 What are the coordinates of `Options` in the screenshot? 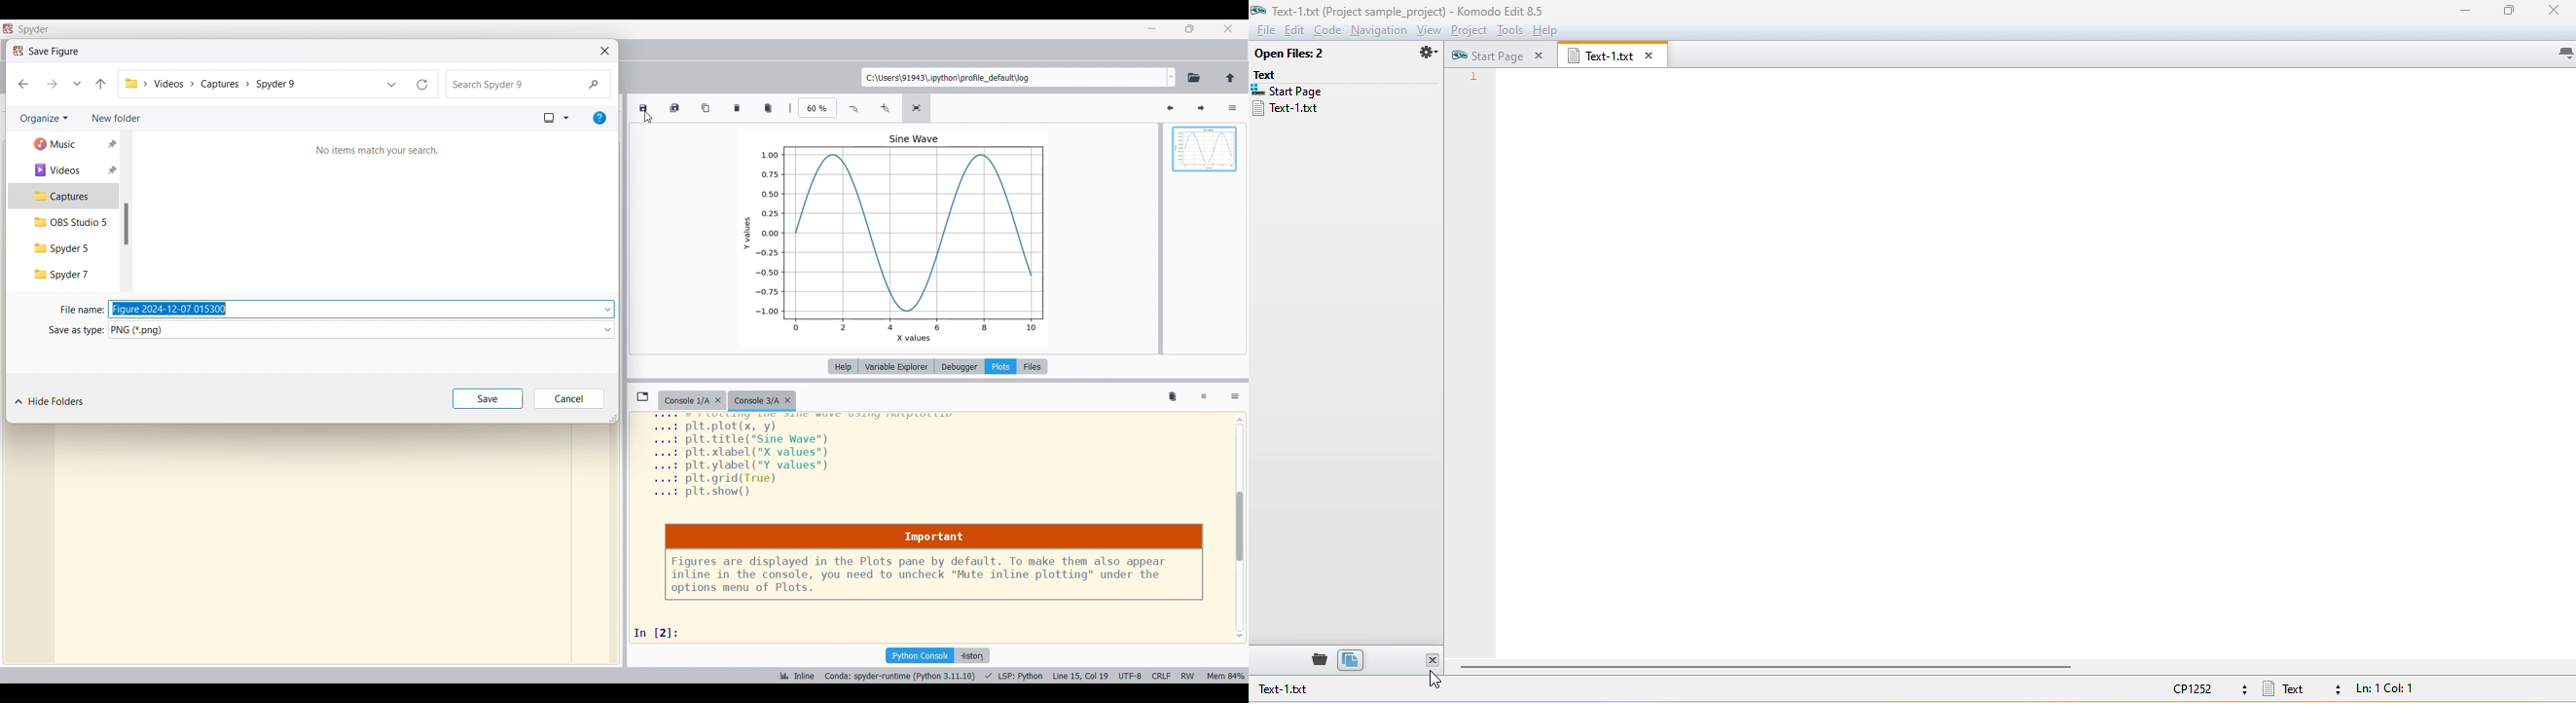 It's located at (1236, 397).